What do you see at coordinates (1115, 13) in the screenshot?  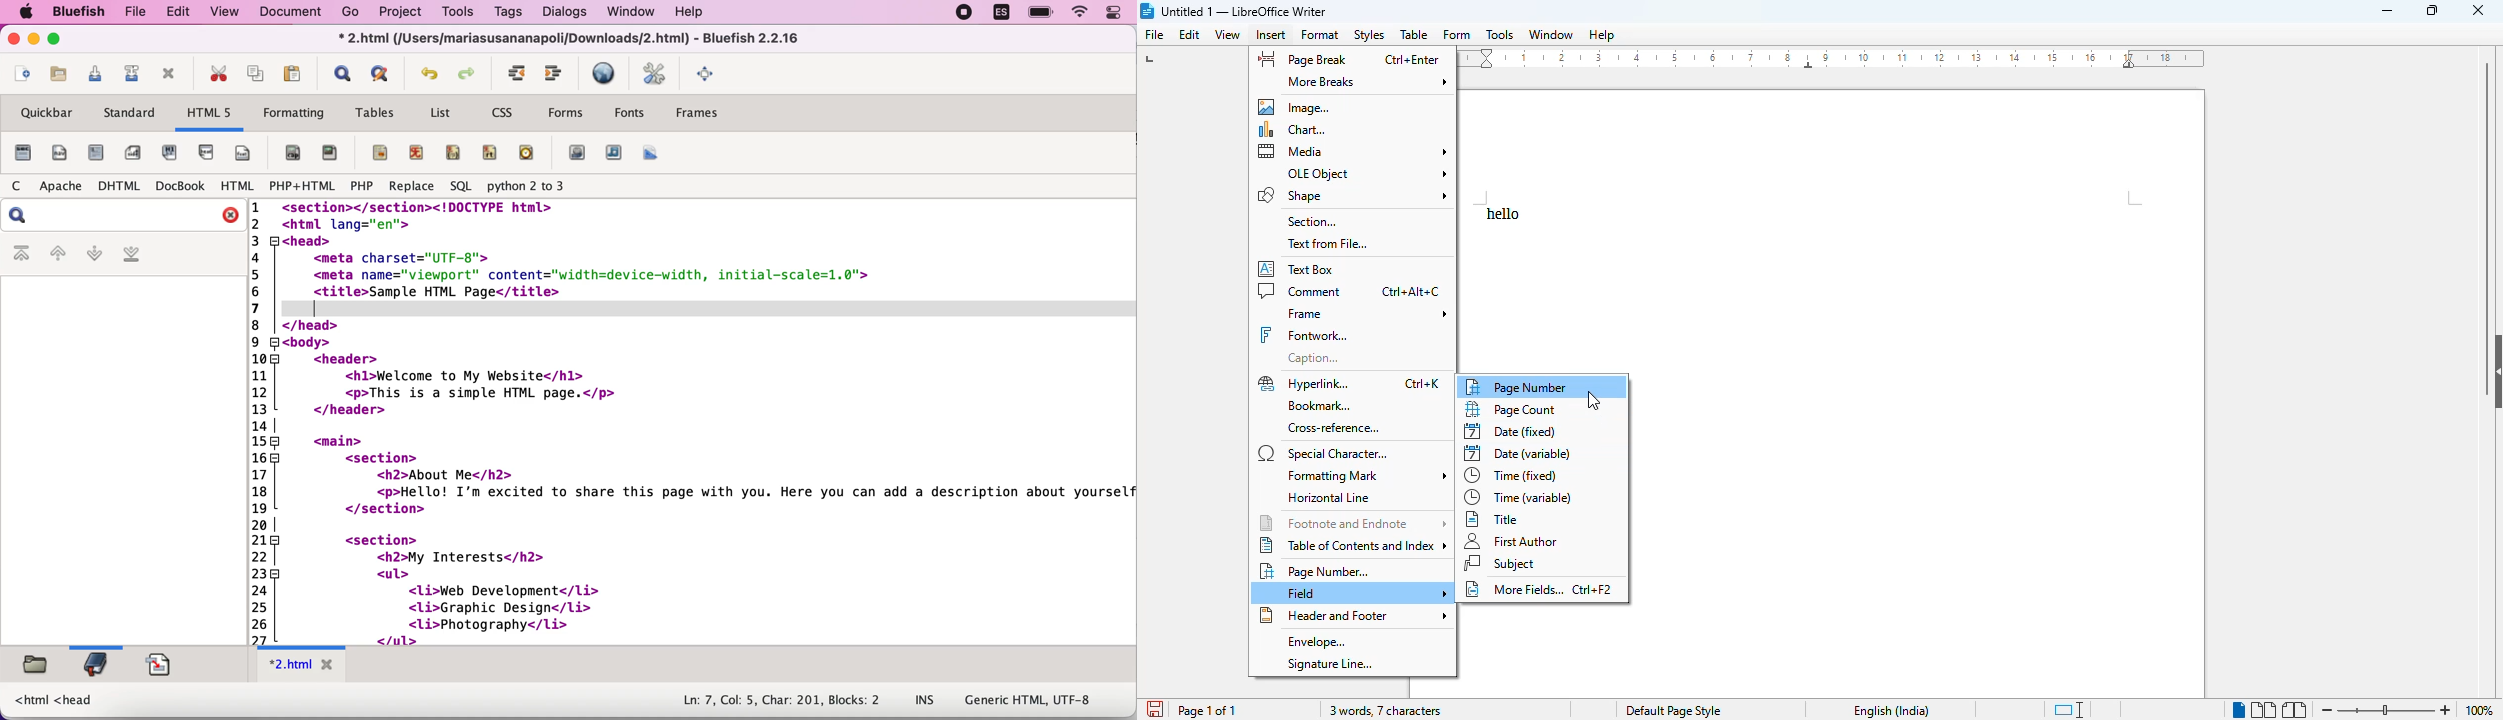 I see `panel control` at bounding box center [1115, 13].